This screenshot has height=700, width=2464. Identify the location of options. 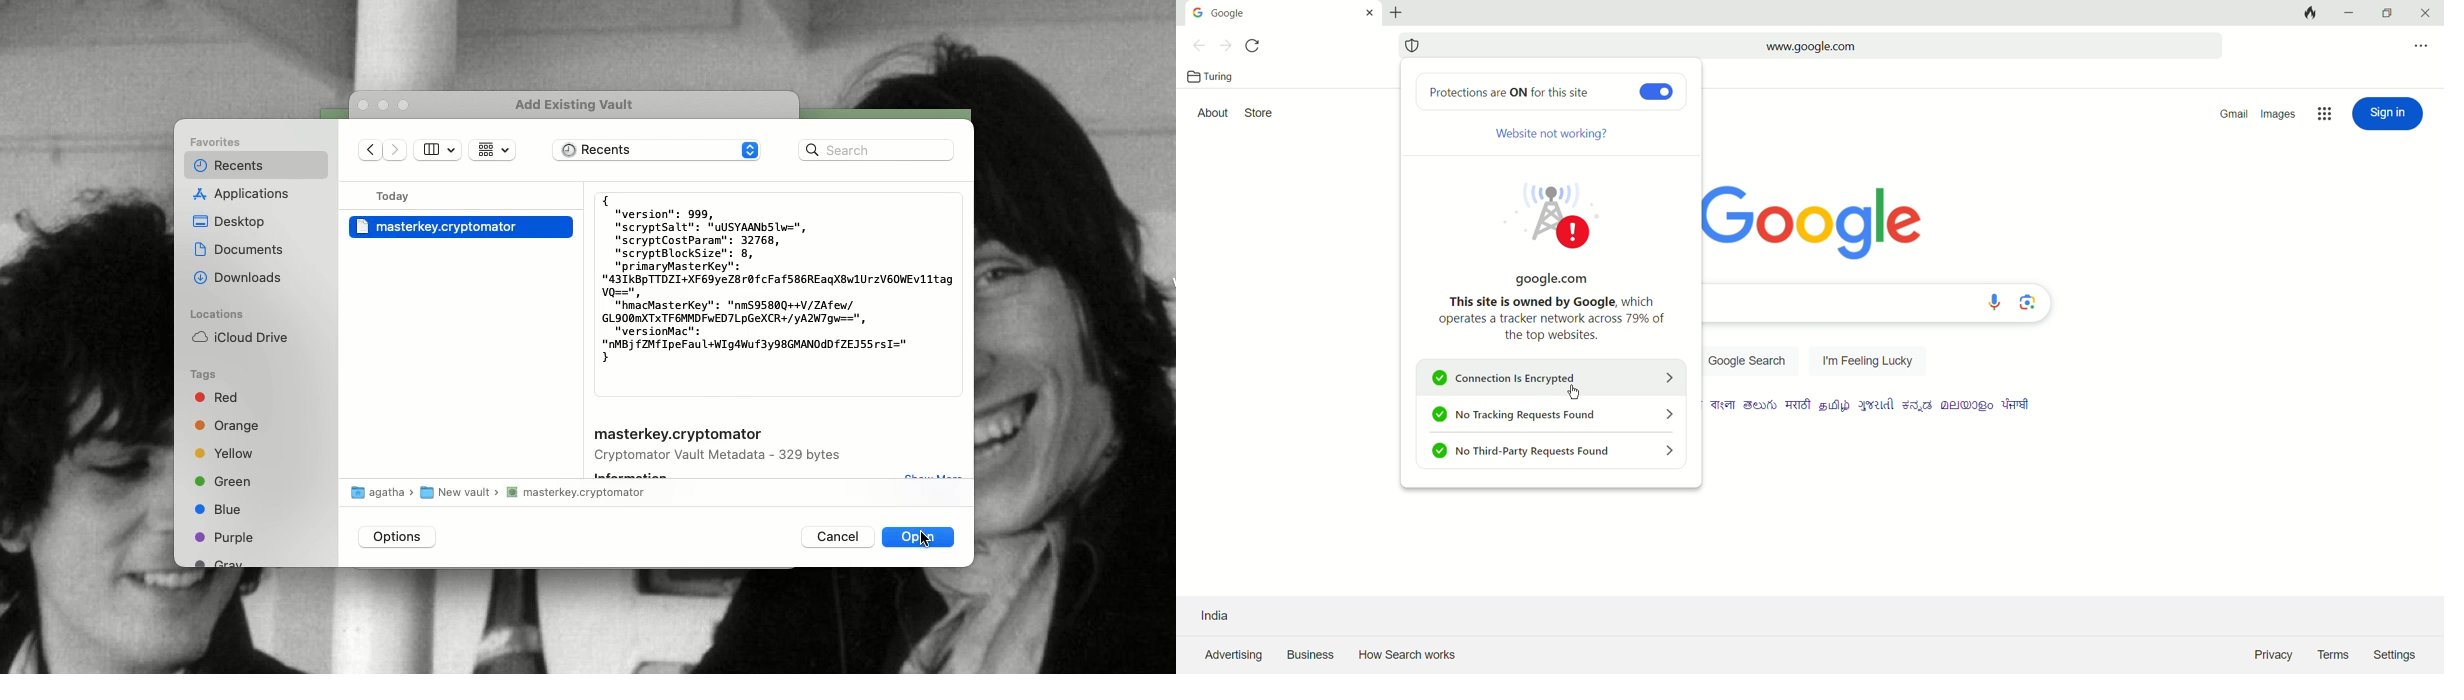
(2421, 46).